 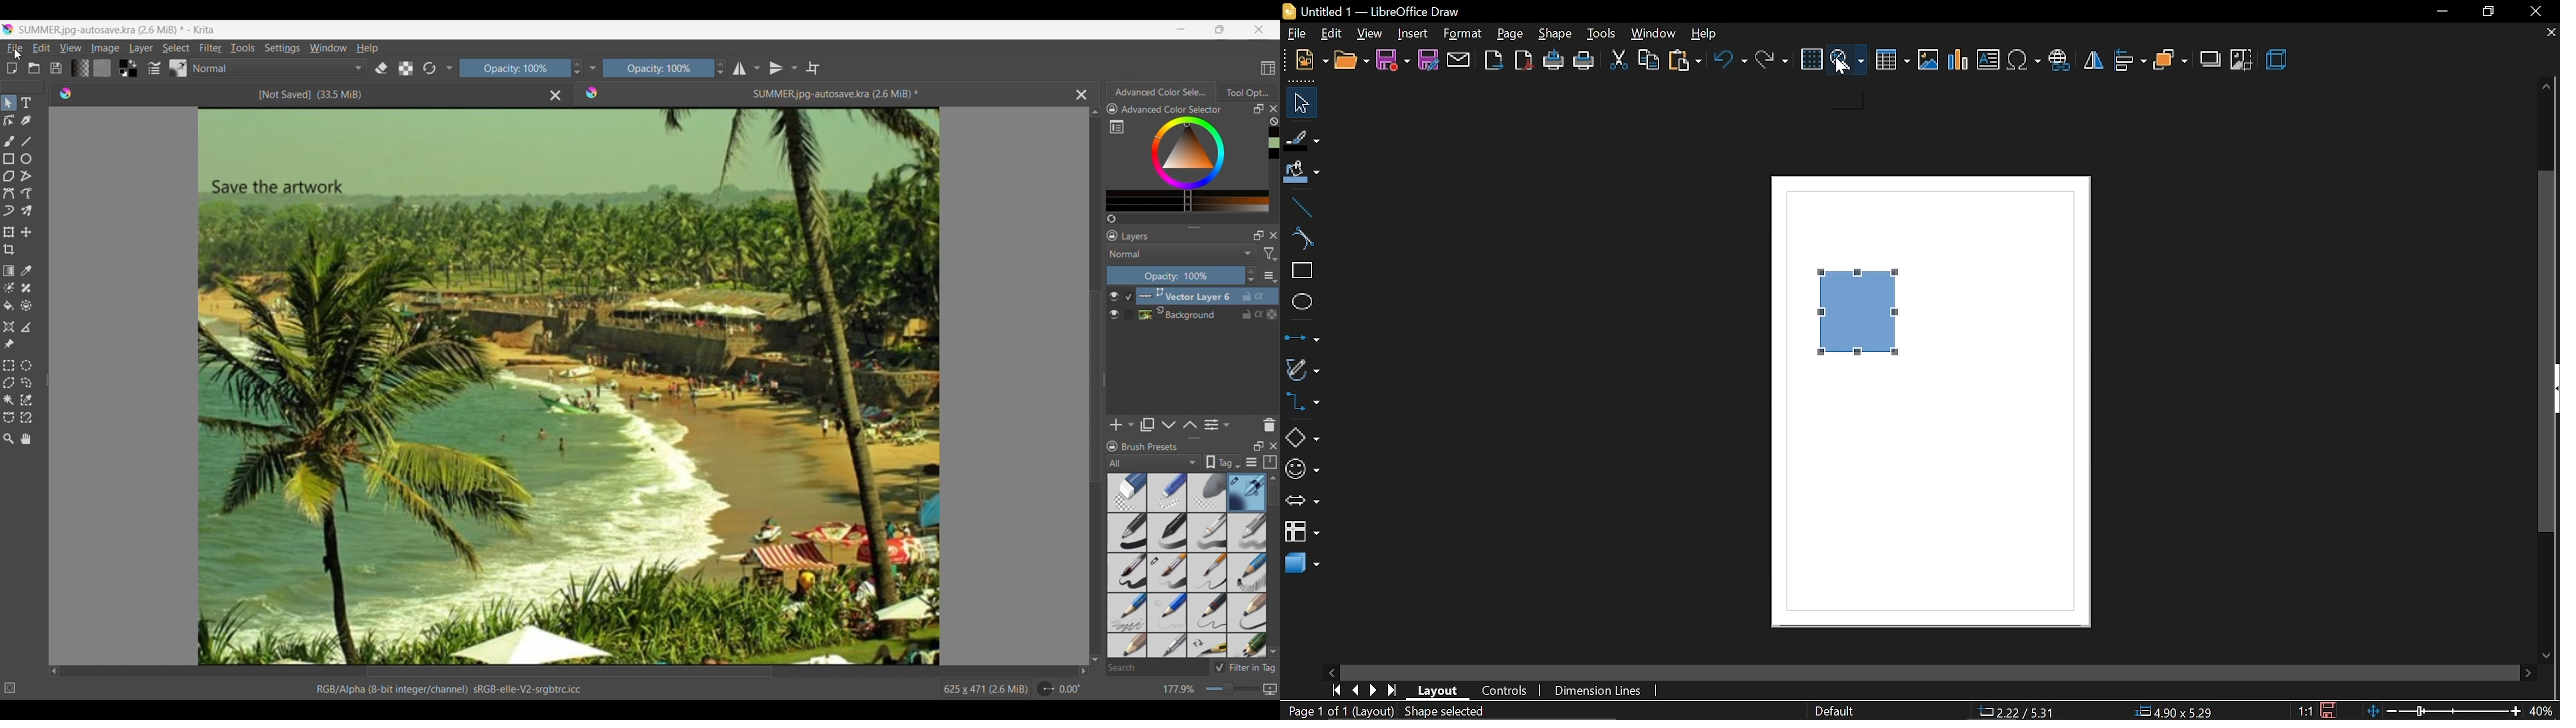 I want to click on Float panel, so click(x=1258, y=109).